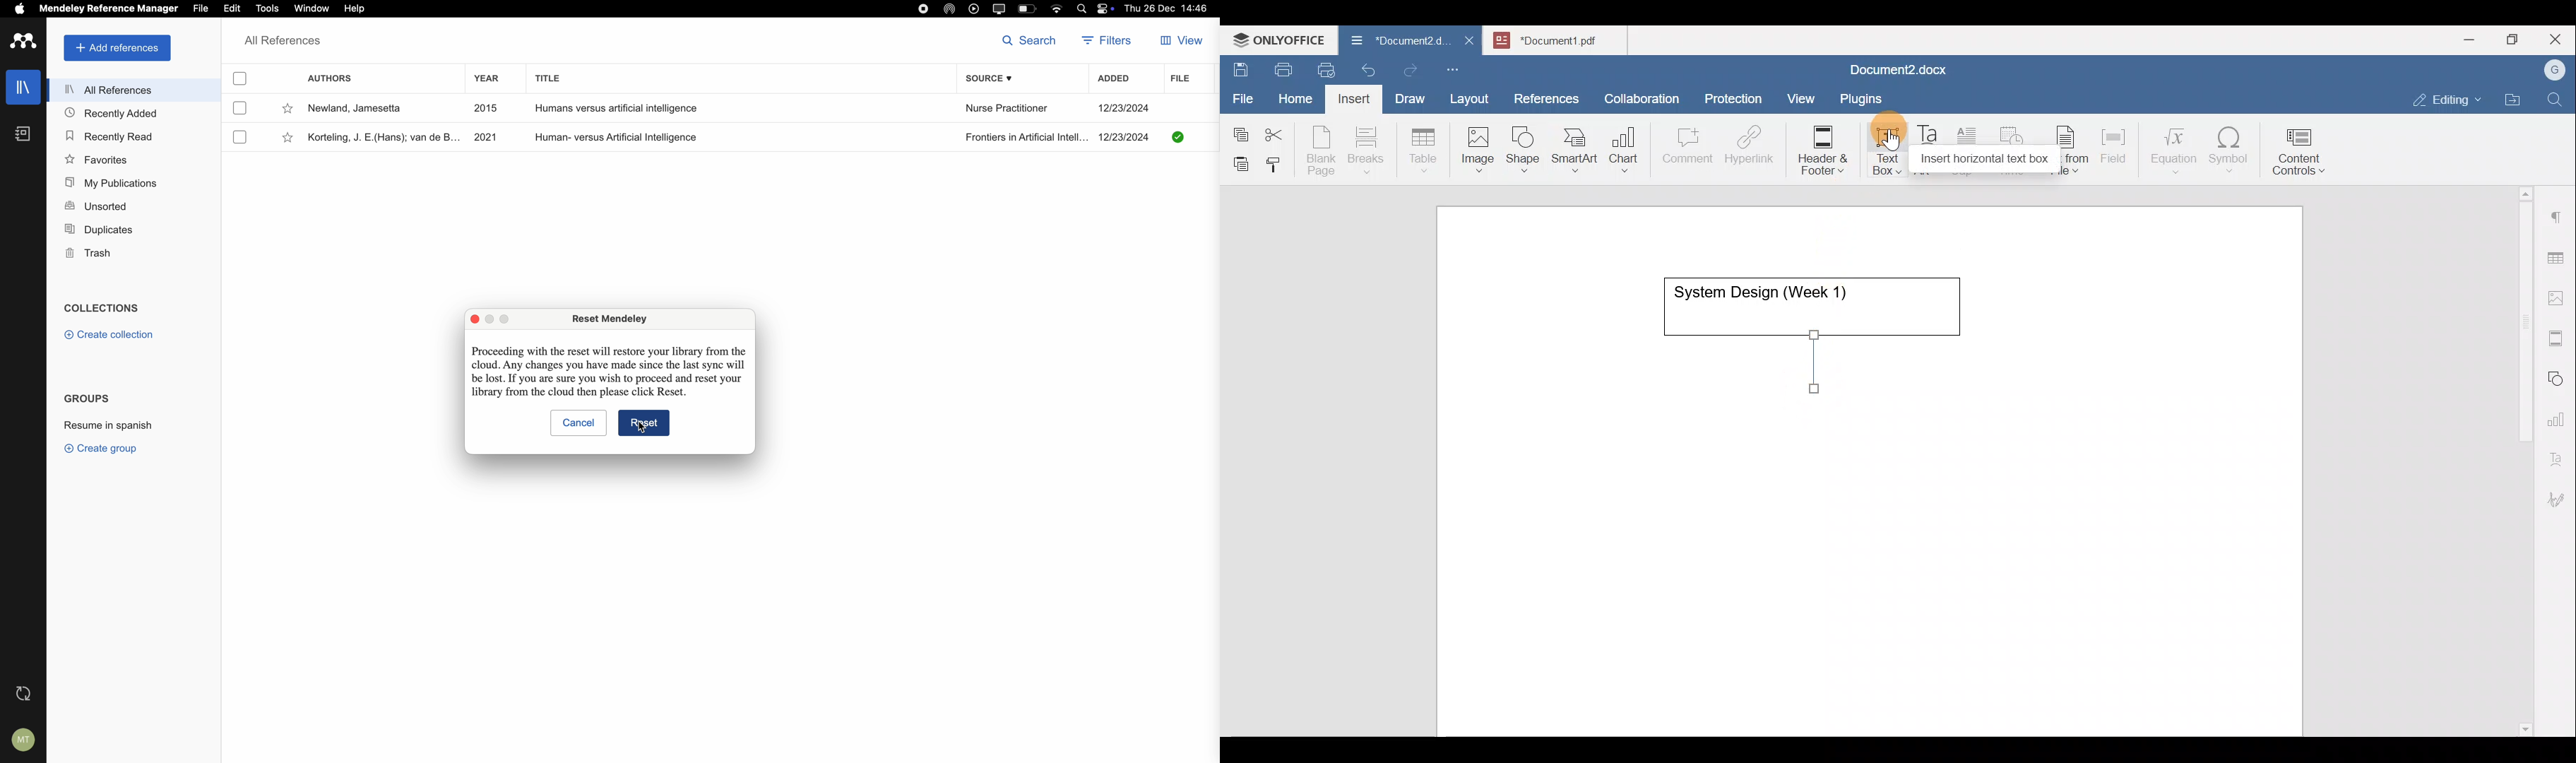 The width and height of the screenshot is (2576, 784). I want to click on Field, so click(2113, 143).